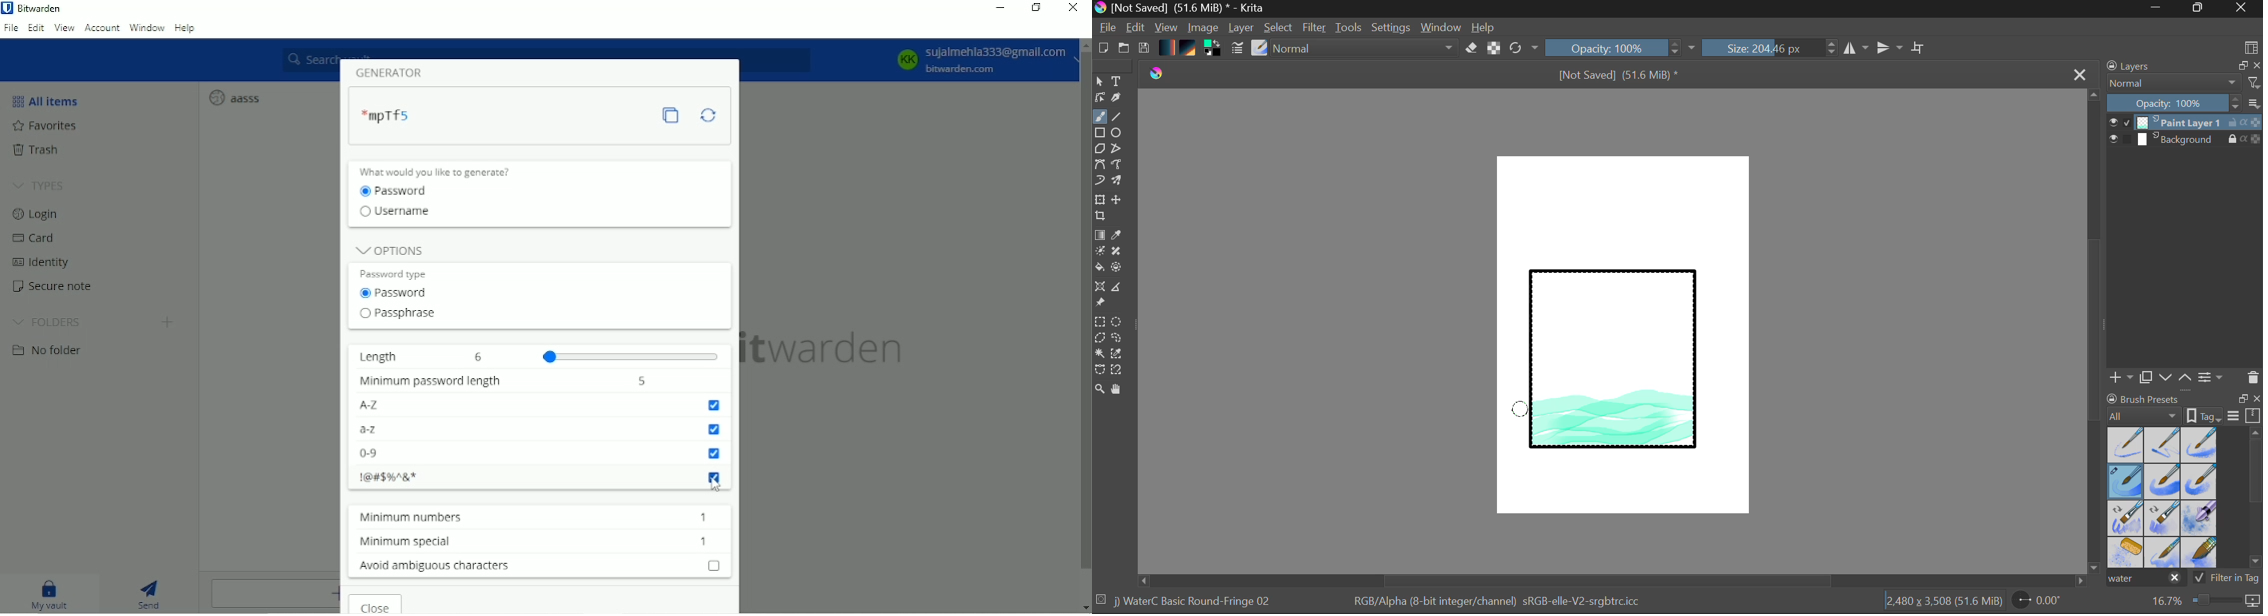 The width and height of the screenshot is (2268, 616). I want to click on Open, so click(1125, 49).